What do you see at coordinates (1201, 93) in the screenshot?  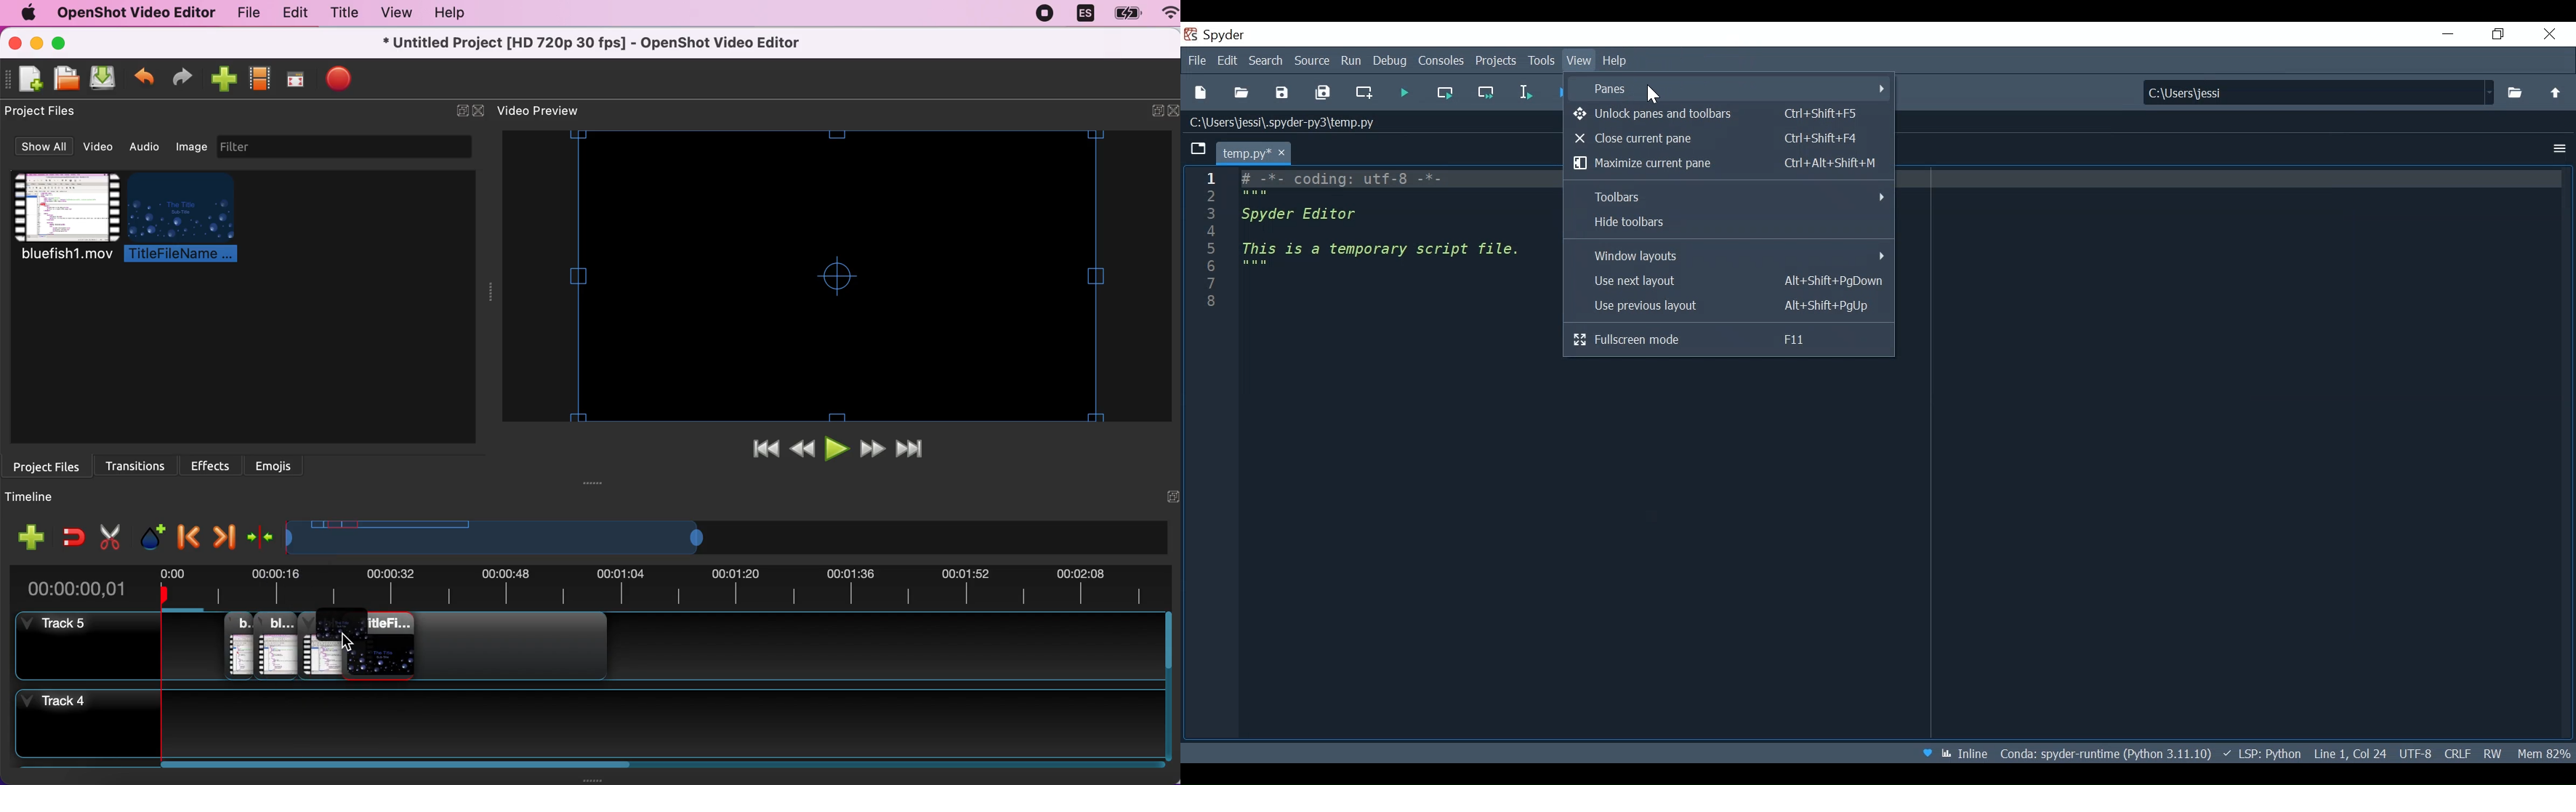 I see `New File` at bounding box center [1201, 93].